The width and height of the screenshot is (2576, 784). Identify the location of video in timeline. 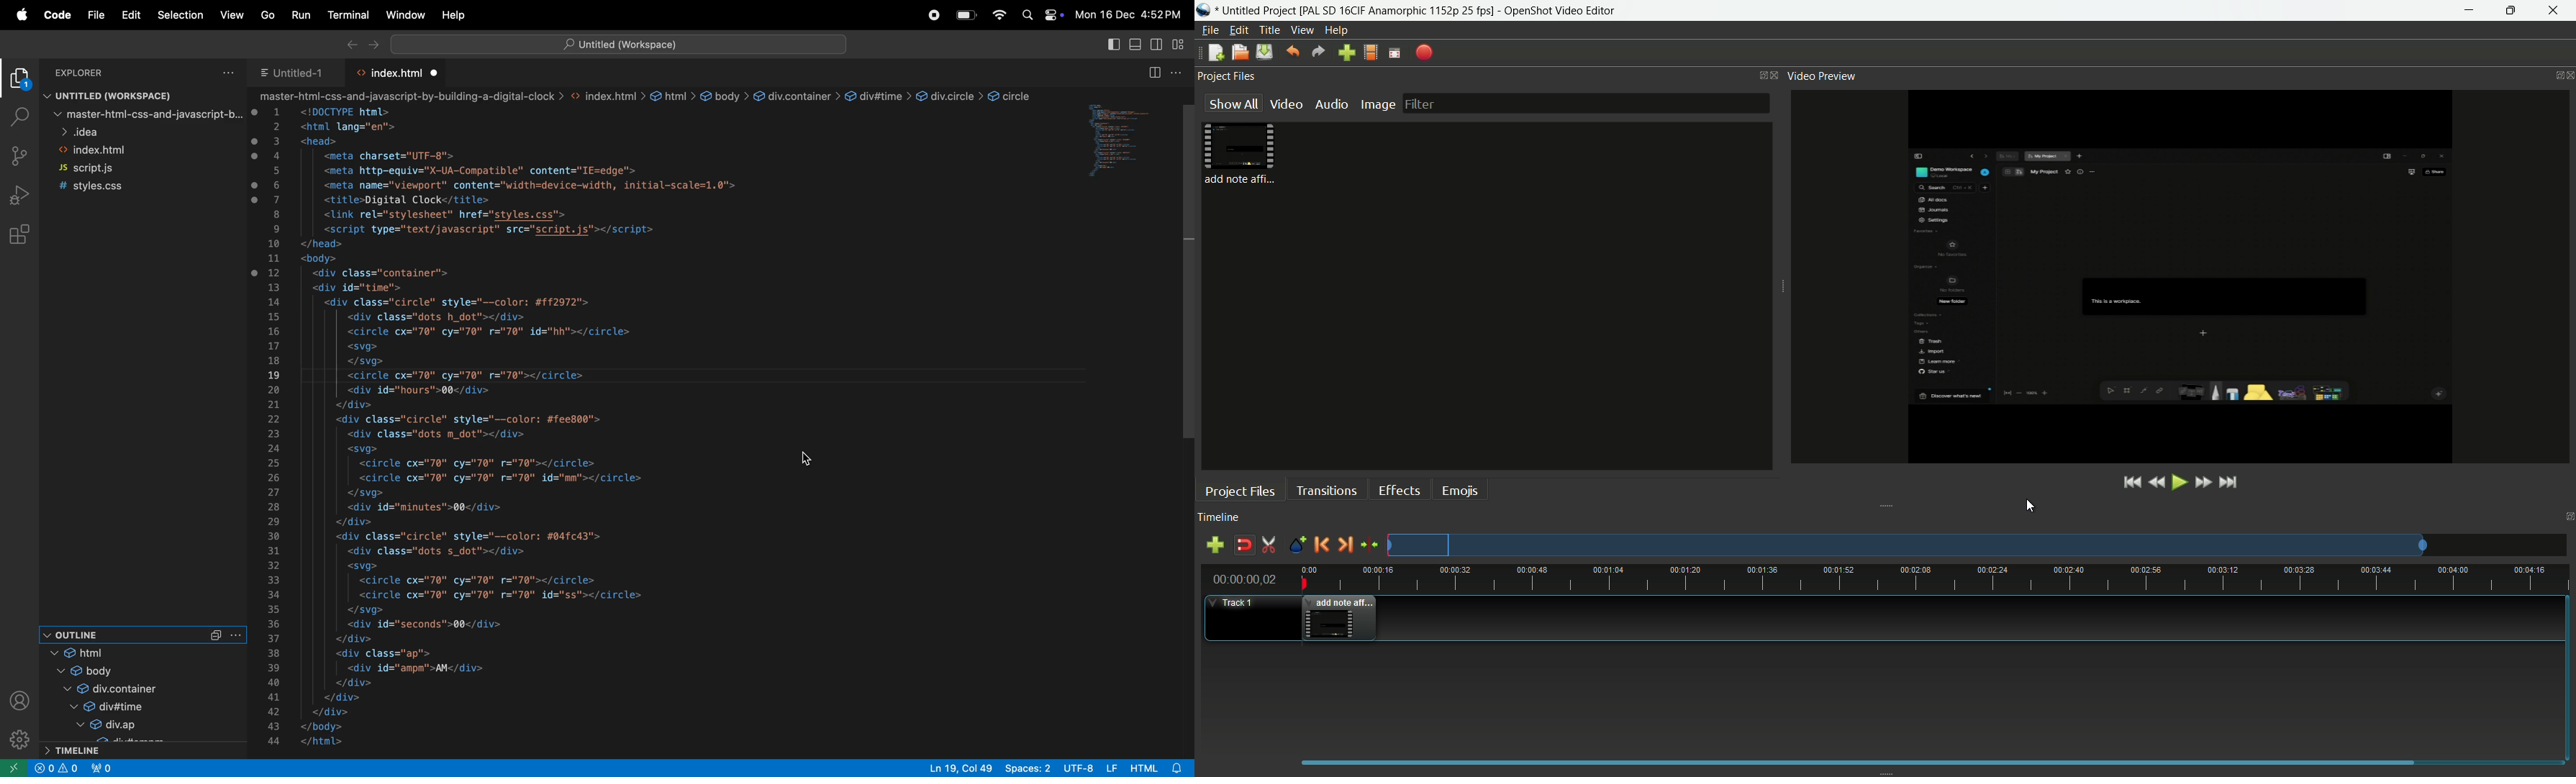
(1341, 618).